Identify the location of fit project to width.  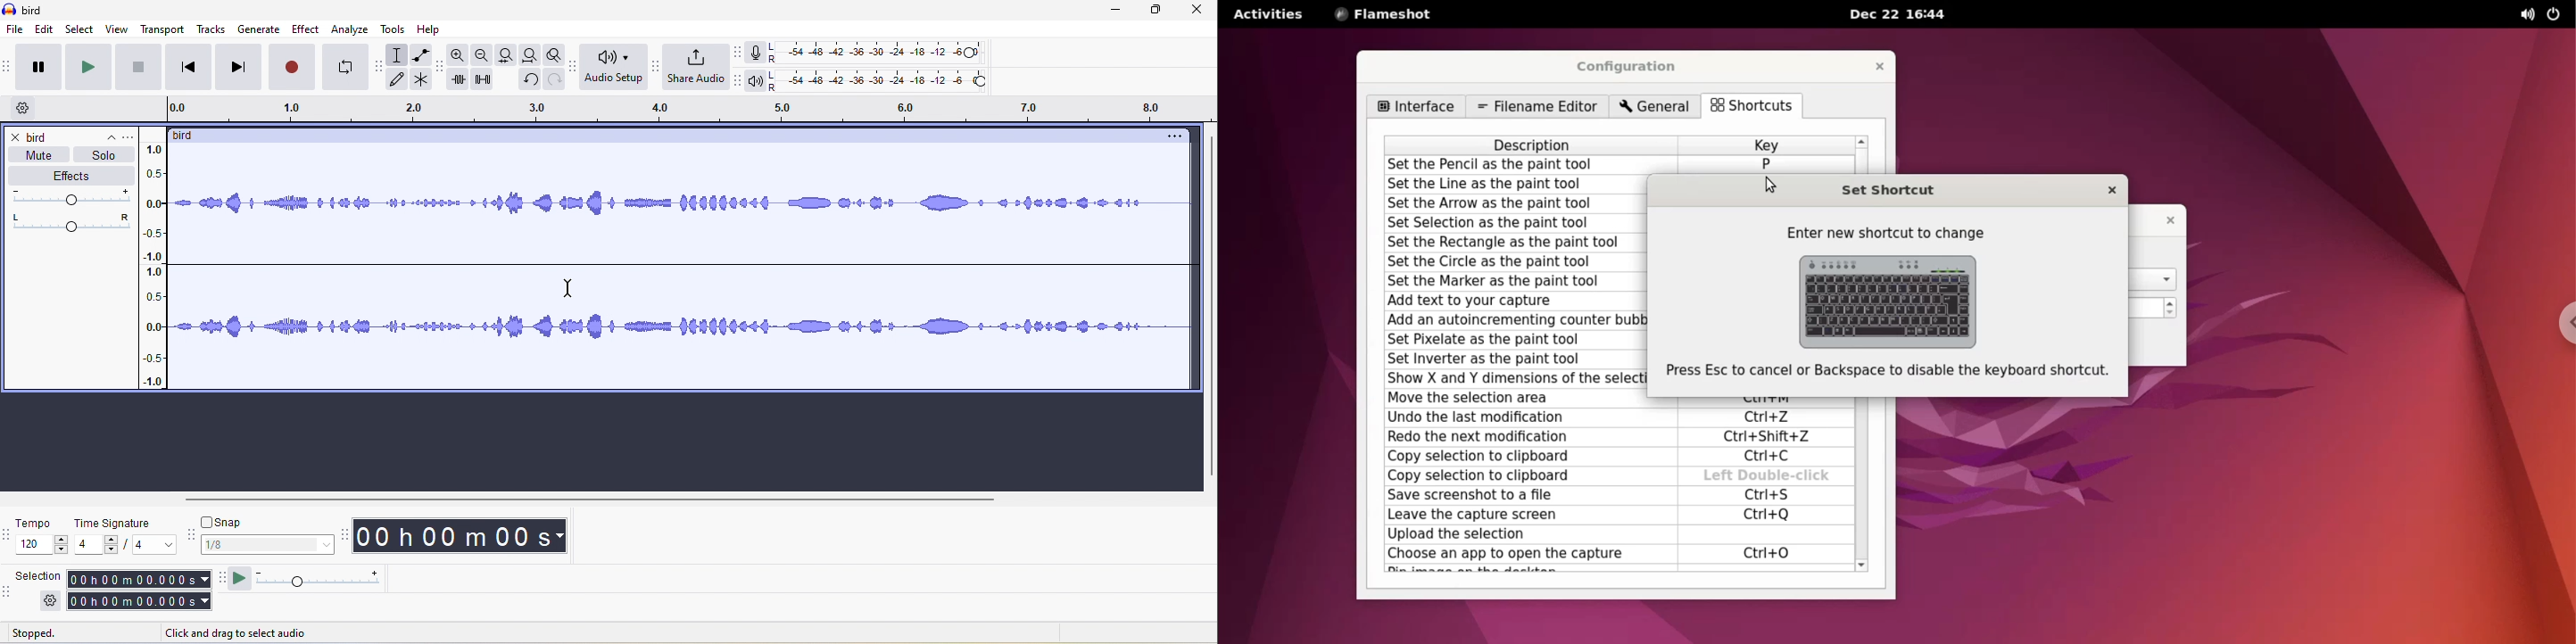
(528, 57).